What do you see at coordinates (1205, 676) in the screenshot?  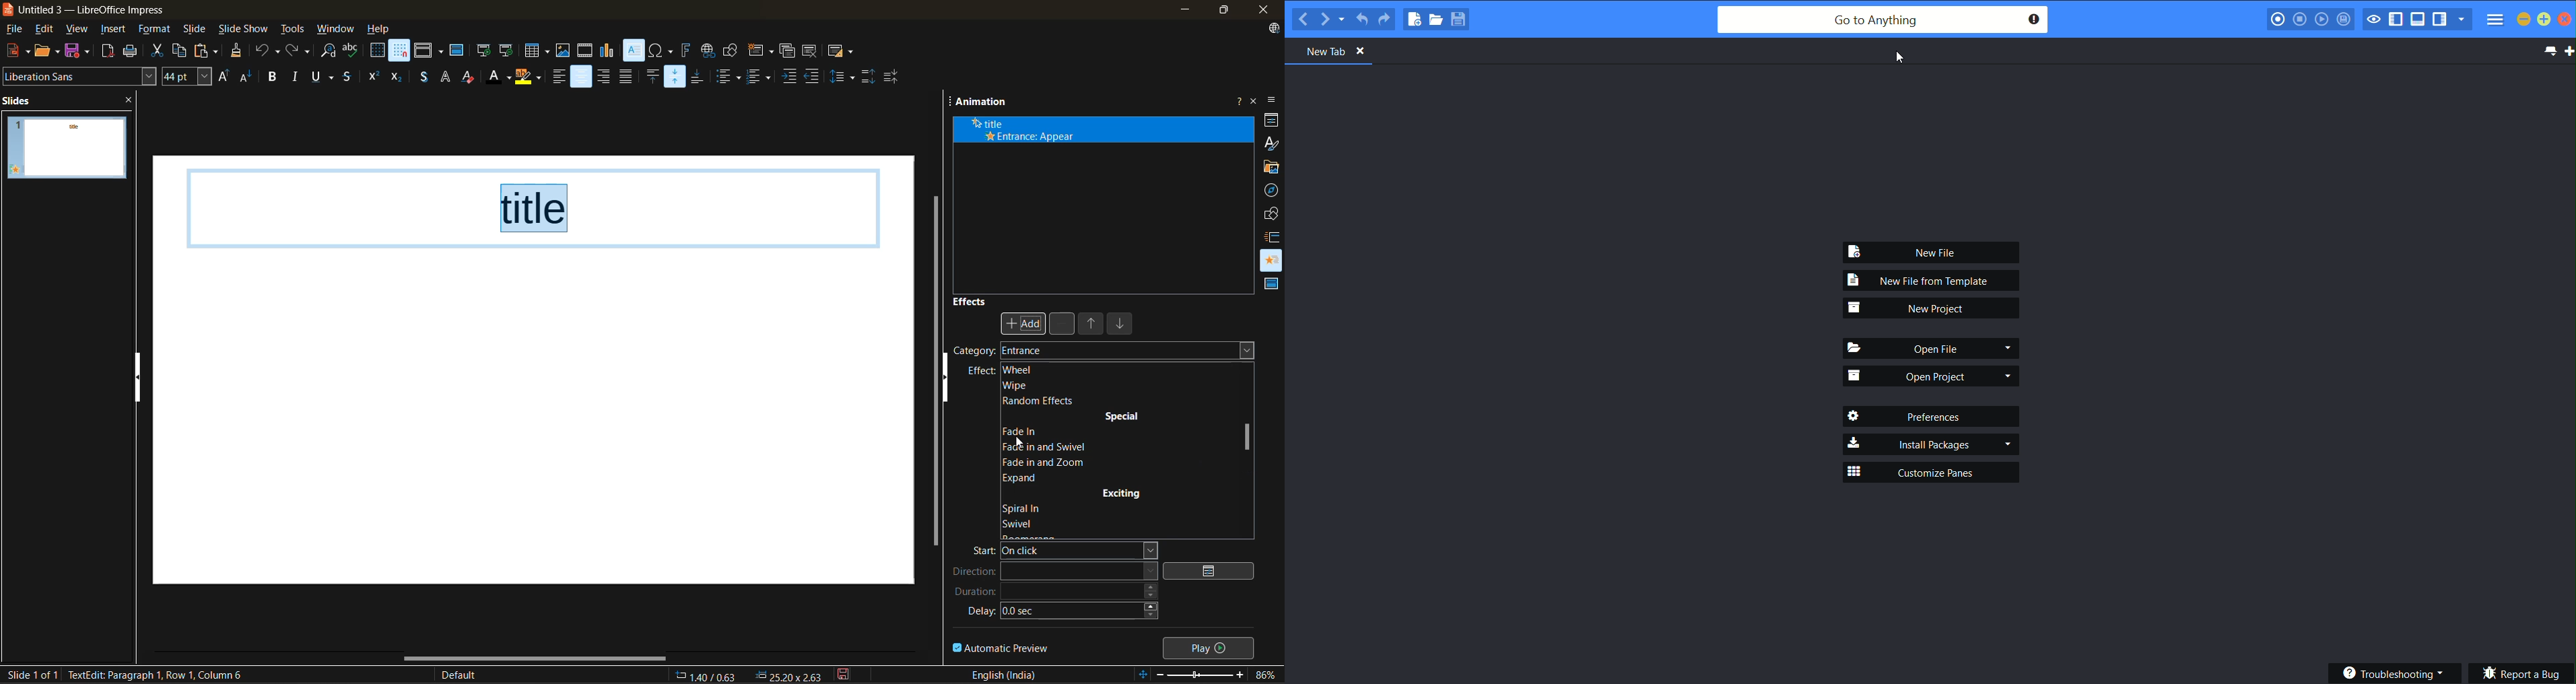 I see `zoom slider` at bounding box center [1205, 676].